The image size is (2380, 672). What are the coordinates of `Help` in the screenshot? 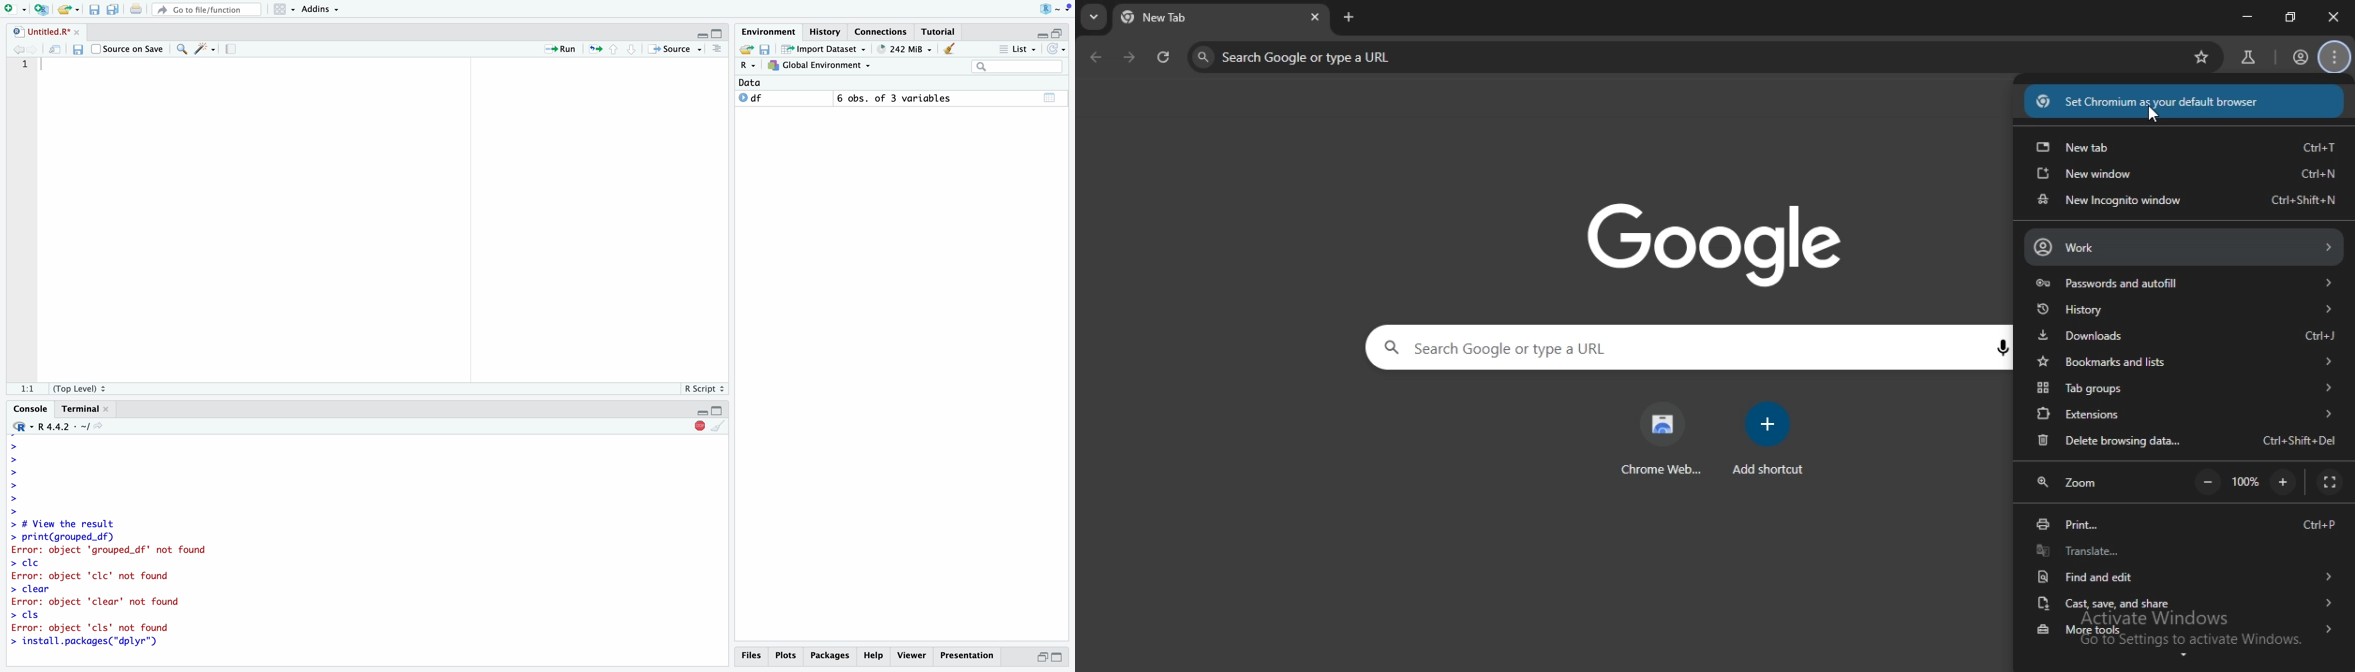 It's located at (874, 656).